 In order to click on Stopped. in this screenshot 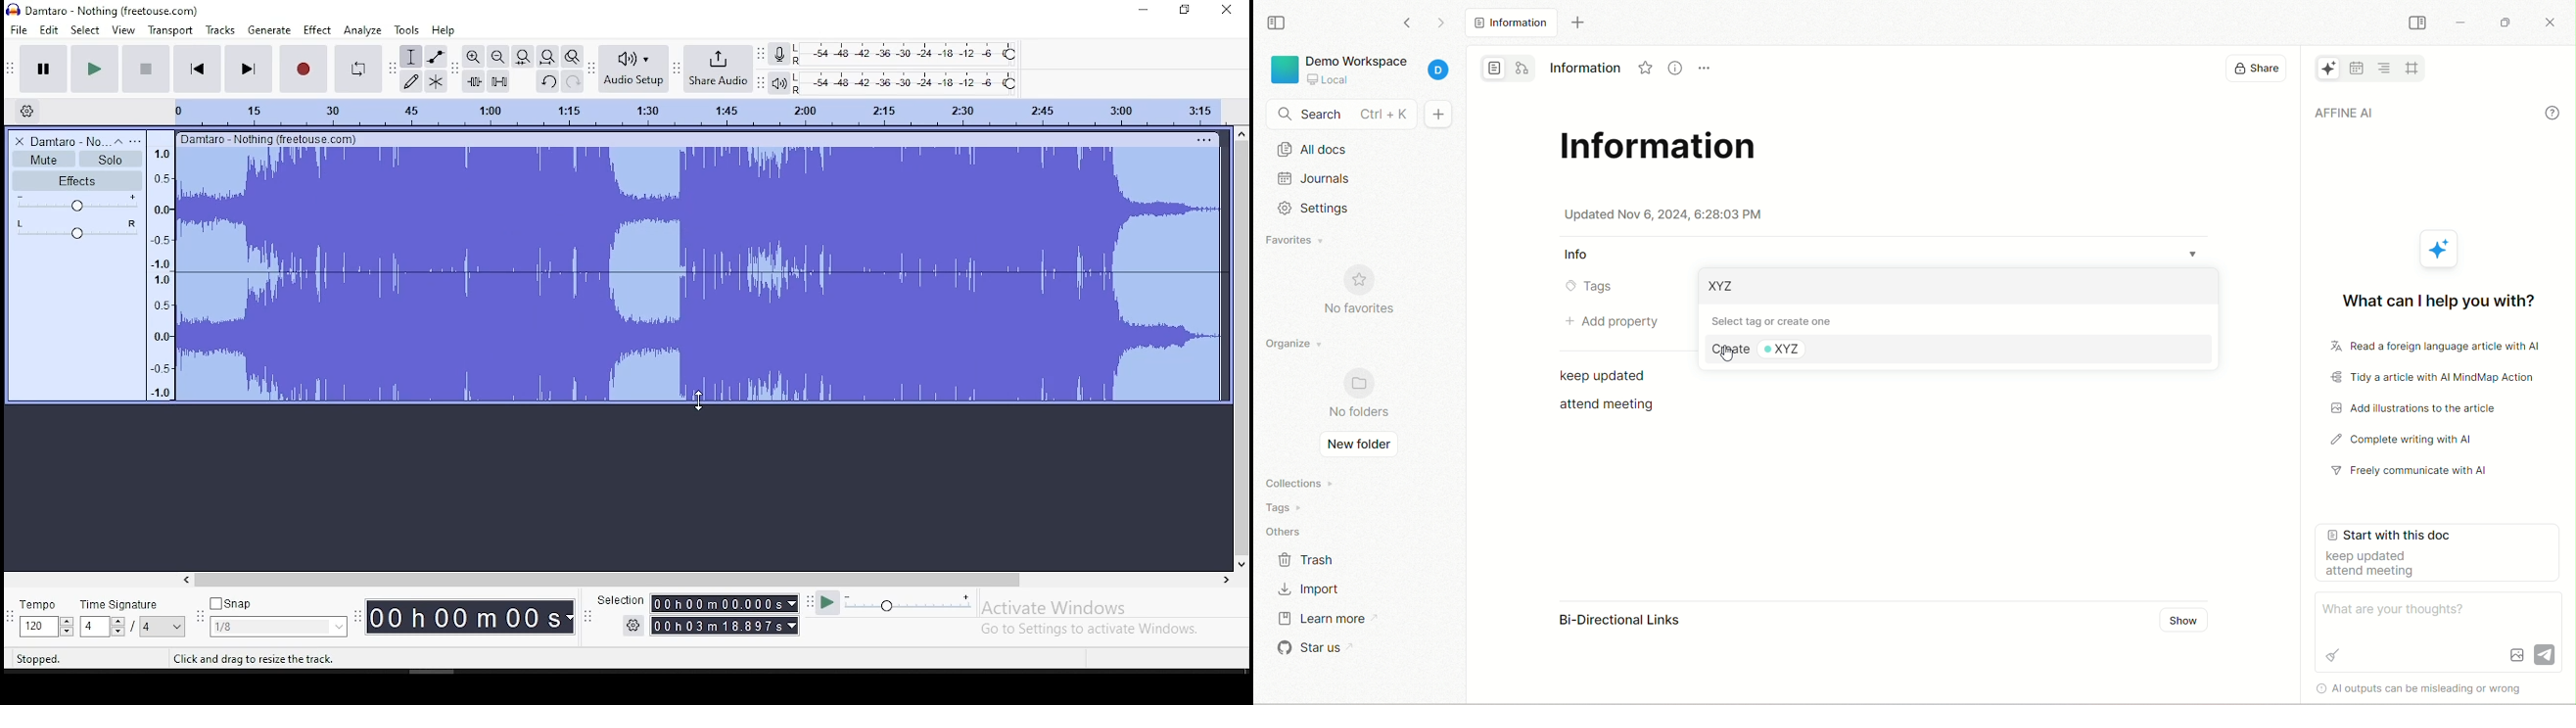, I will do `click(41, 659)`.